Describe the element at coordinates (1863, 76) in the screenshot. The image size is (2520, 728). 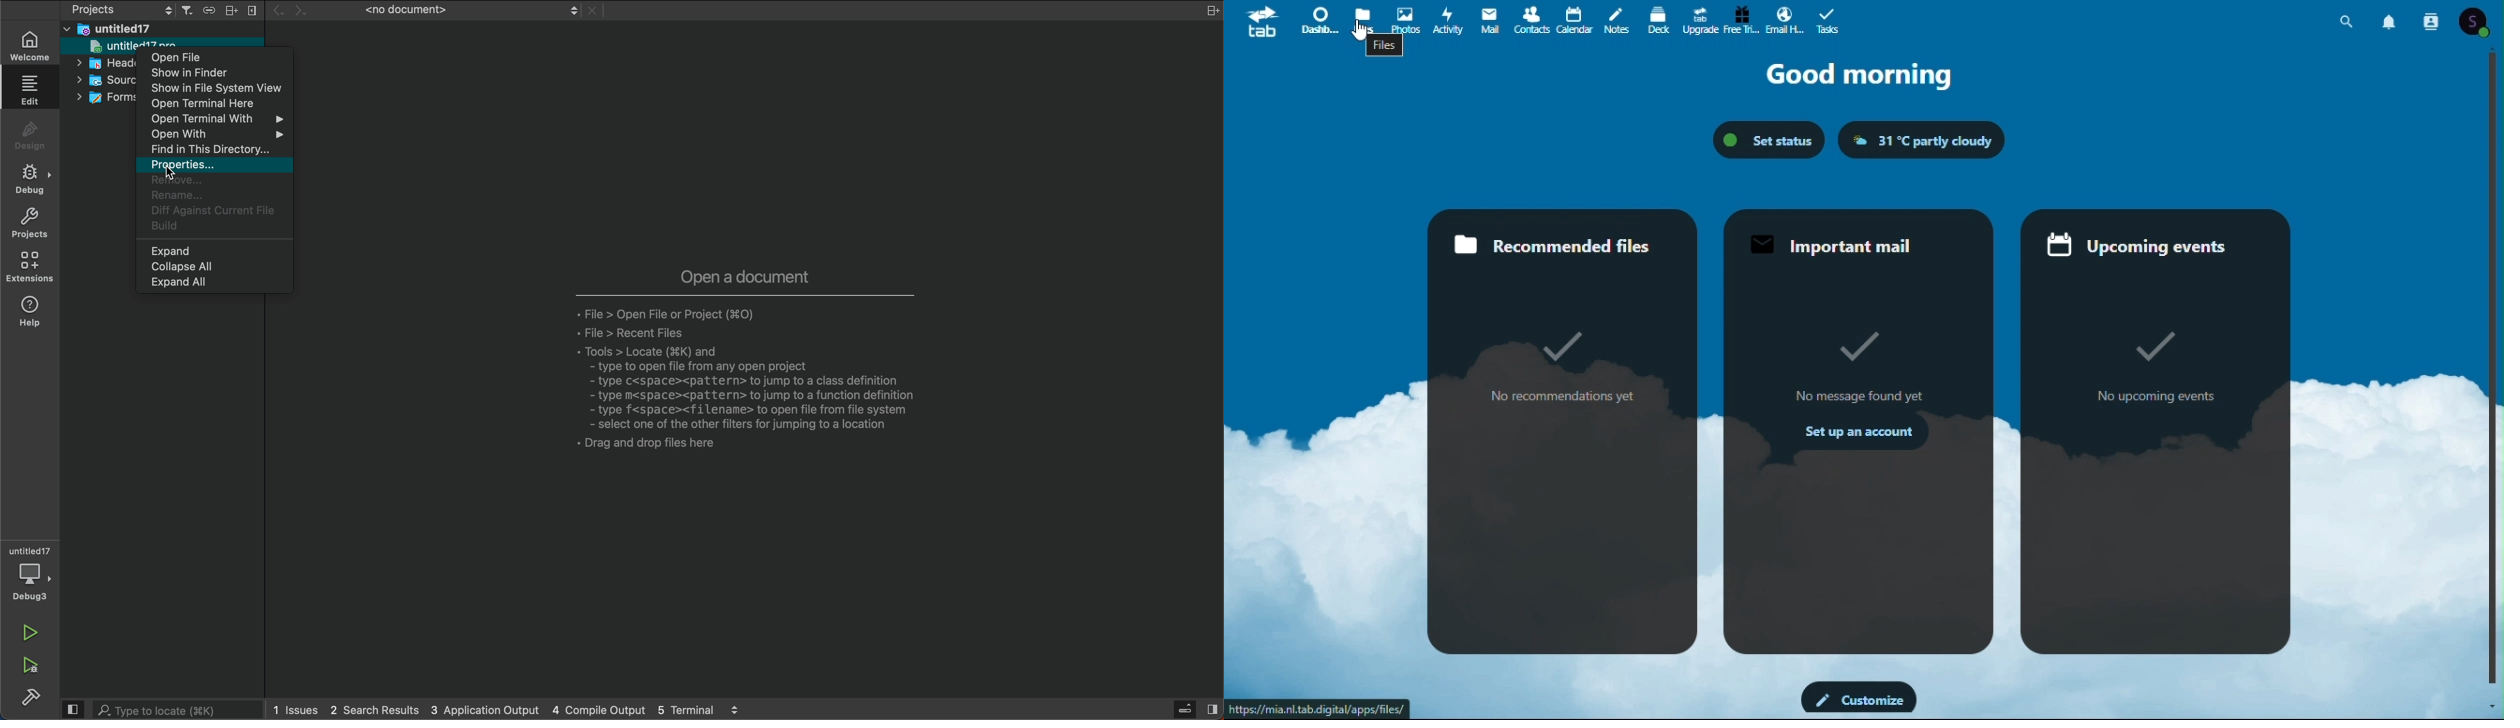
I see `Good morning` at that location.